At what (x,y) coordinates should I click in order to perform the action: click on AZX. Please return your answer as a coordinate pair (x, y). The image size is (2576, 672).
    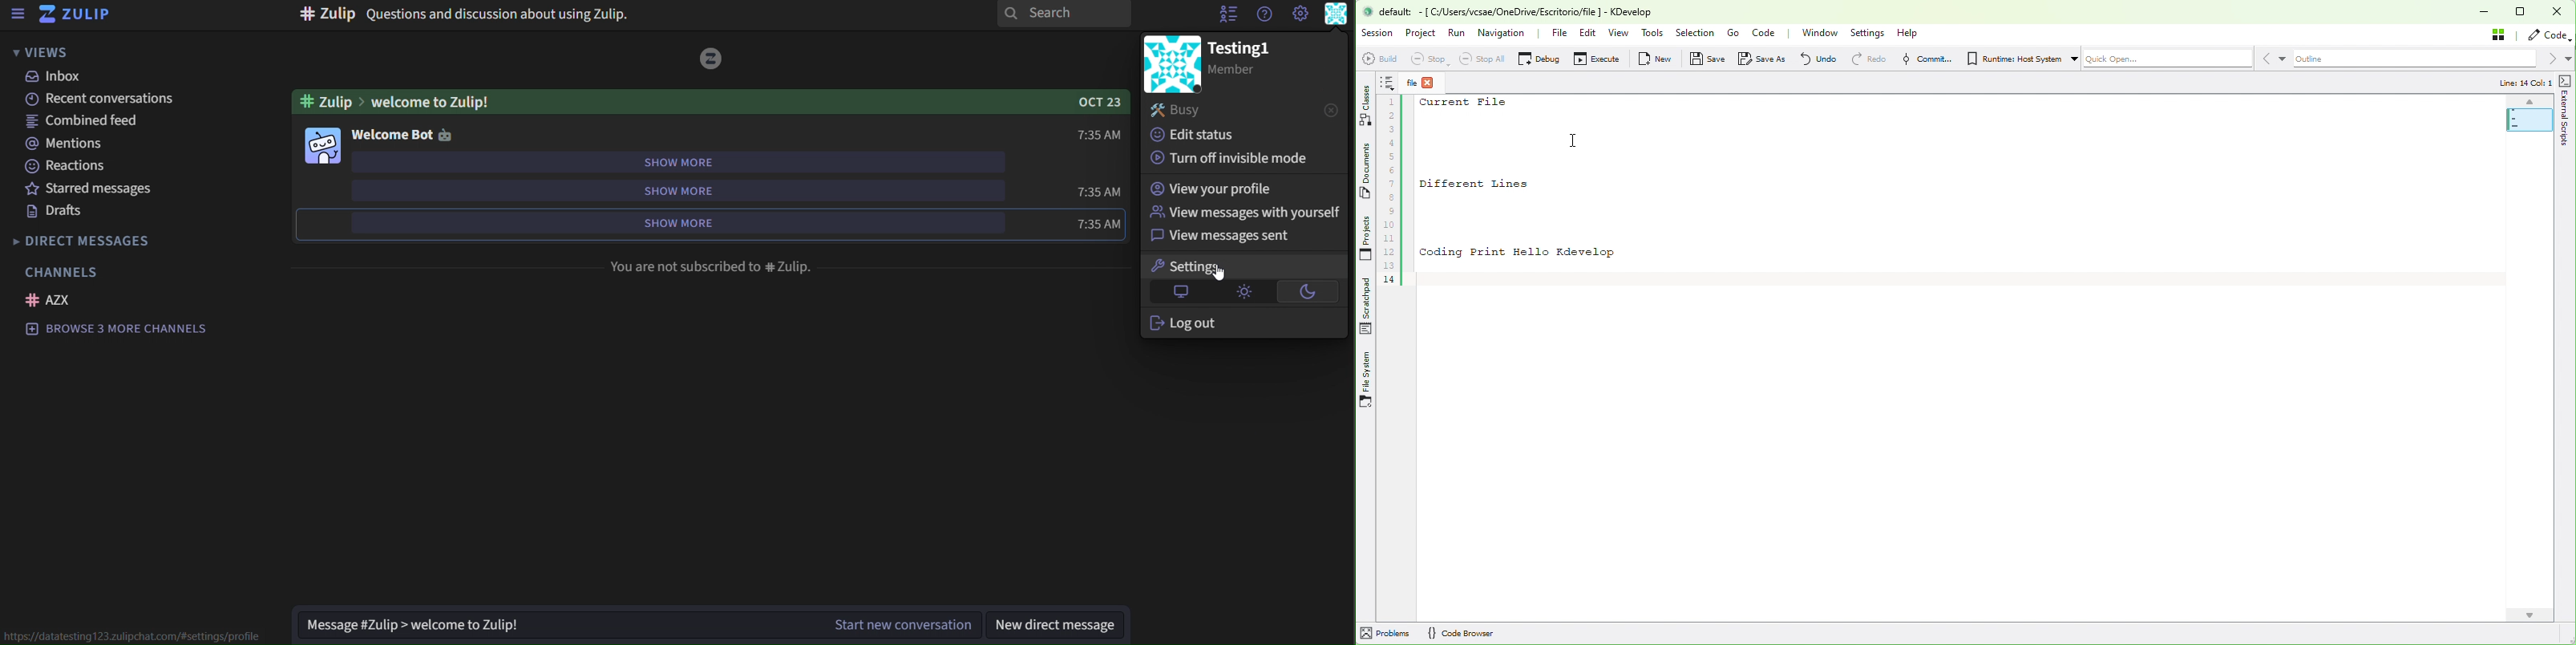
    Looking at the image, I should click on (48, 299).